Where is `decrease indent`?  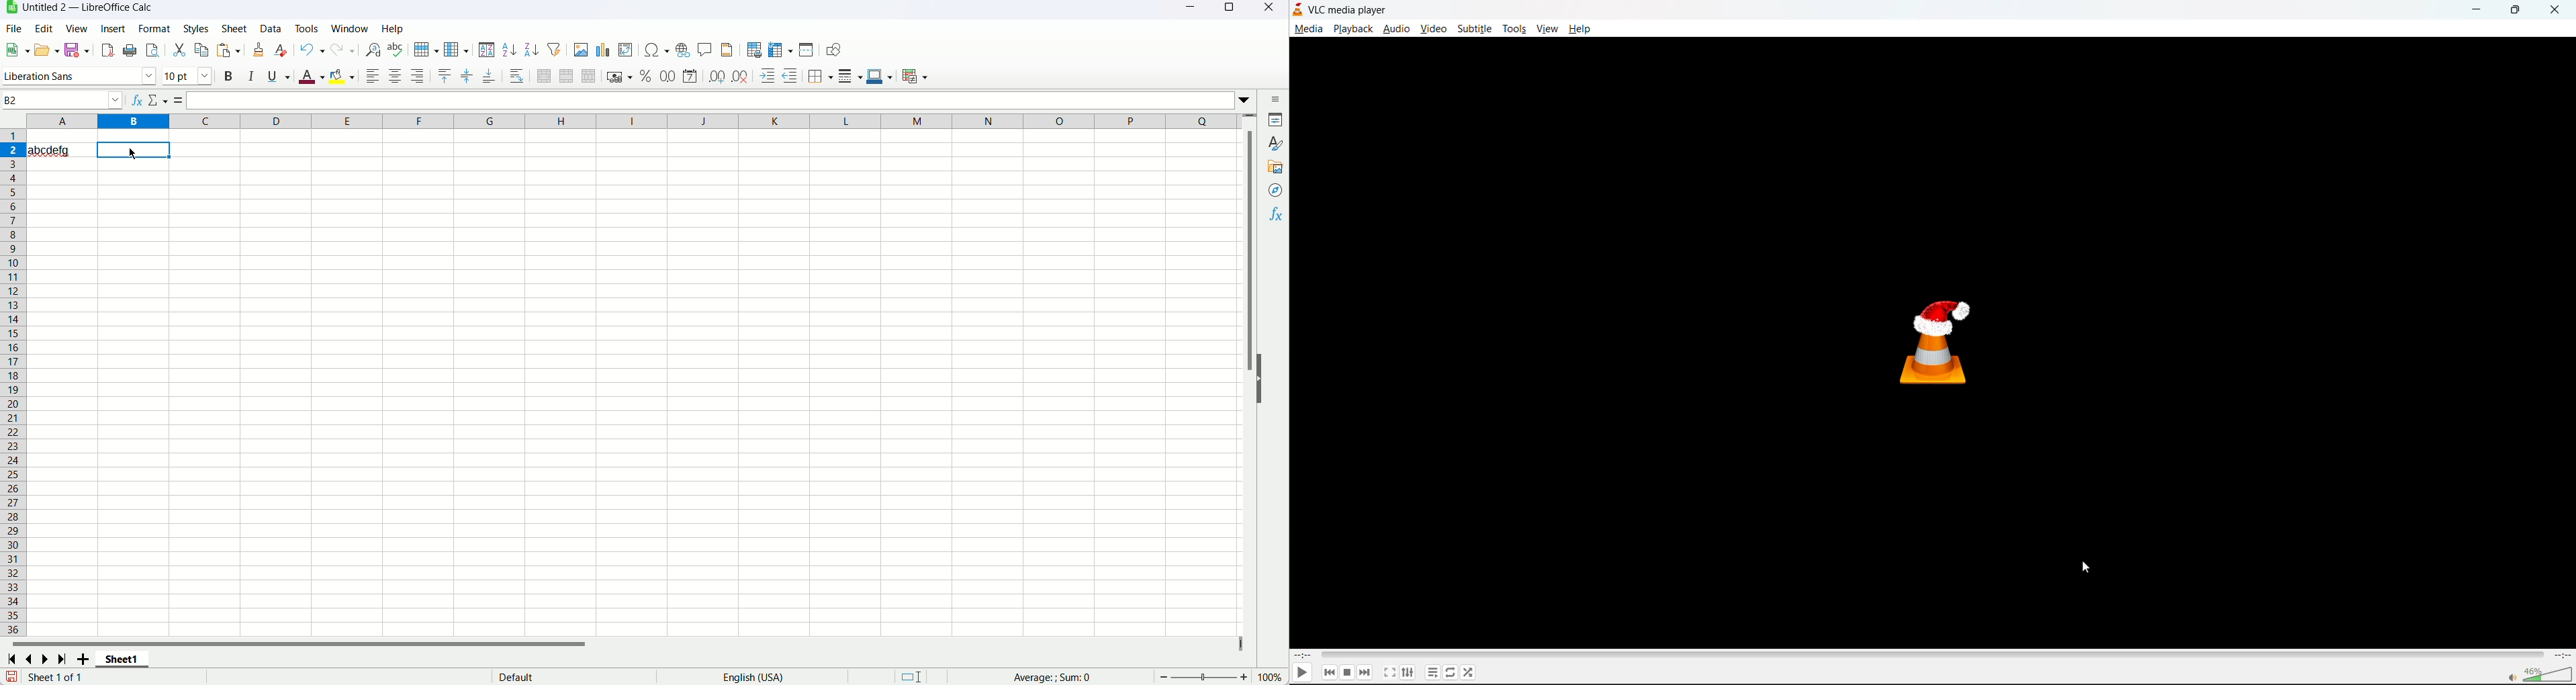
decrease indent is located at coordinates (790, 75).